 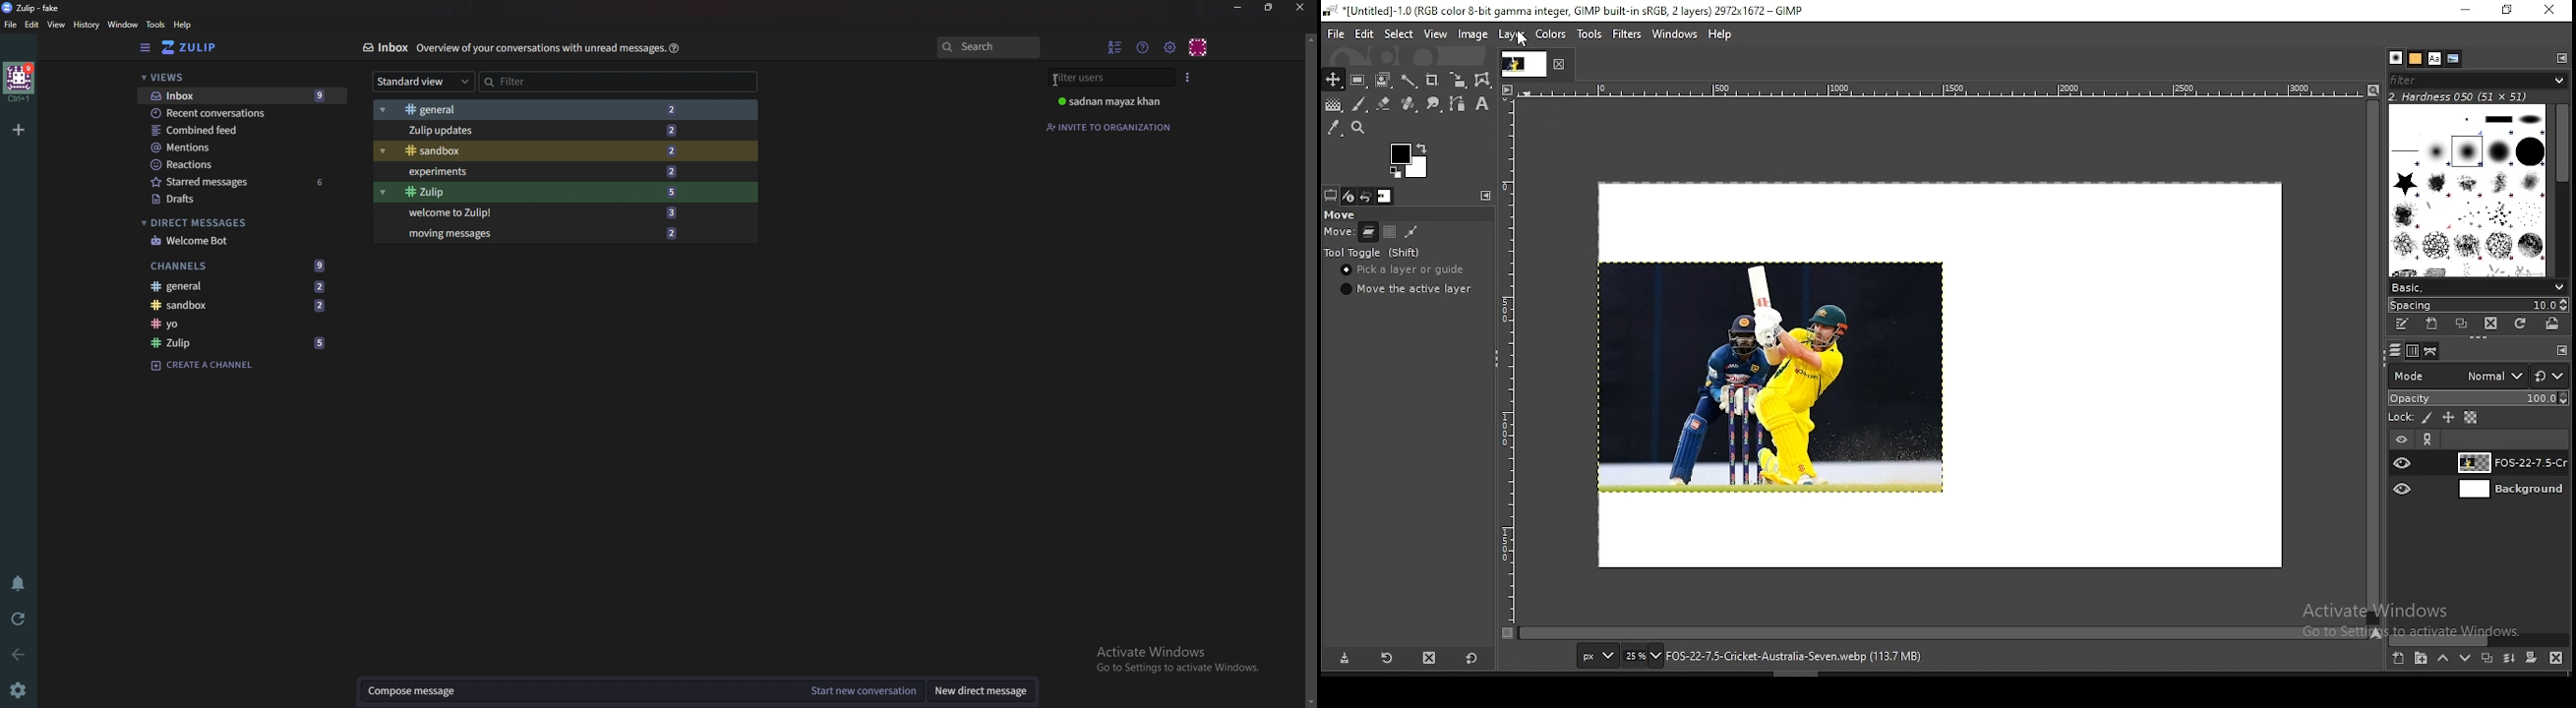 What do you see at coordinates (540, 235) in the screenshot?
I see `Moving messages` at bounding box center [540, 235].